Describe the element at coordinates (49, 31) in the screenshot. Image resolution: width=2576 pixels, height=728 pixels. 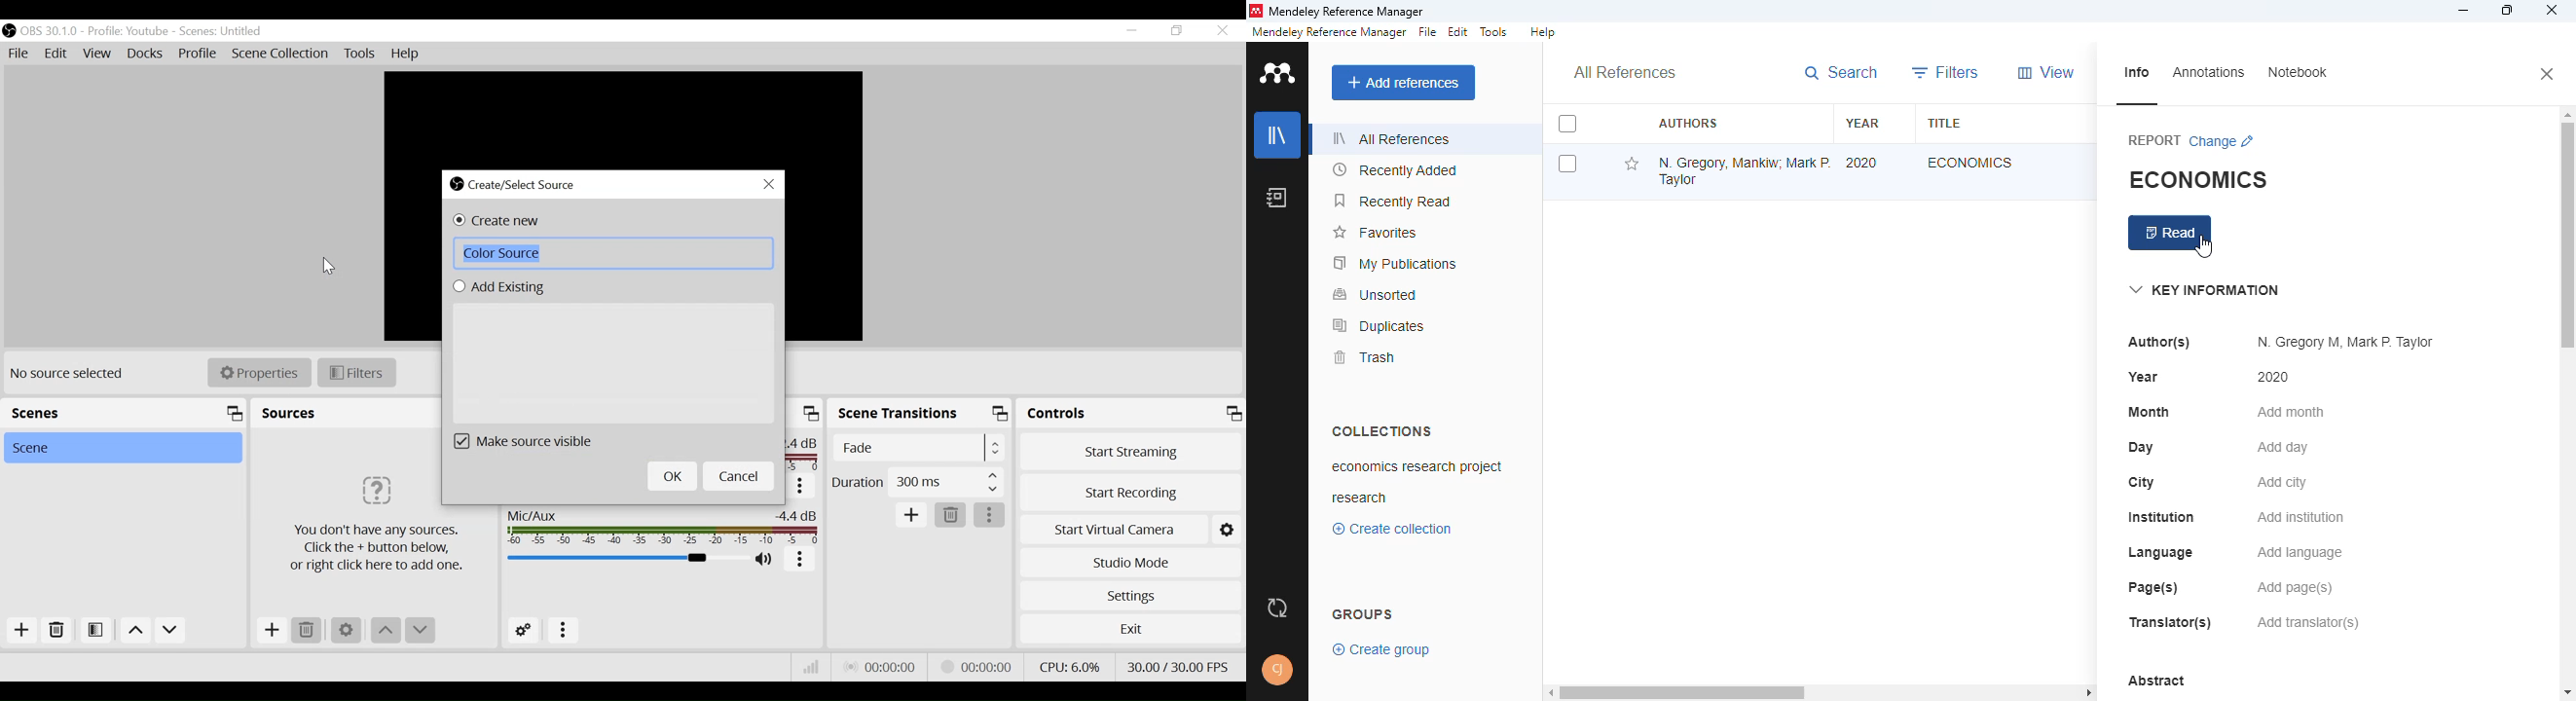
I see `OBS Version` at that location.